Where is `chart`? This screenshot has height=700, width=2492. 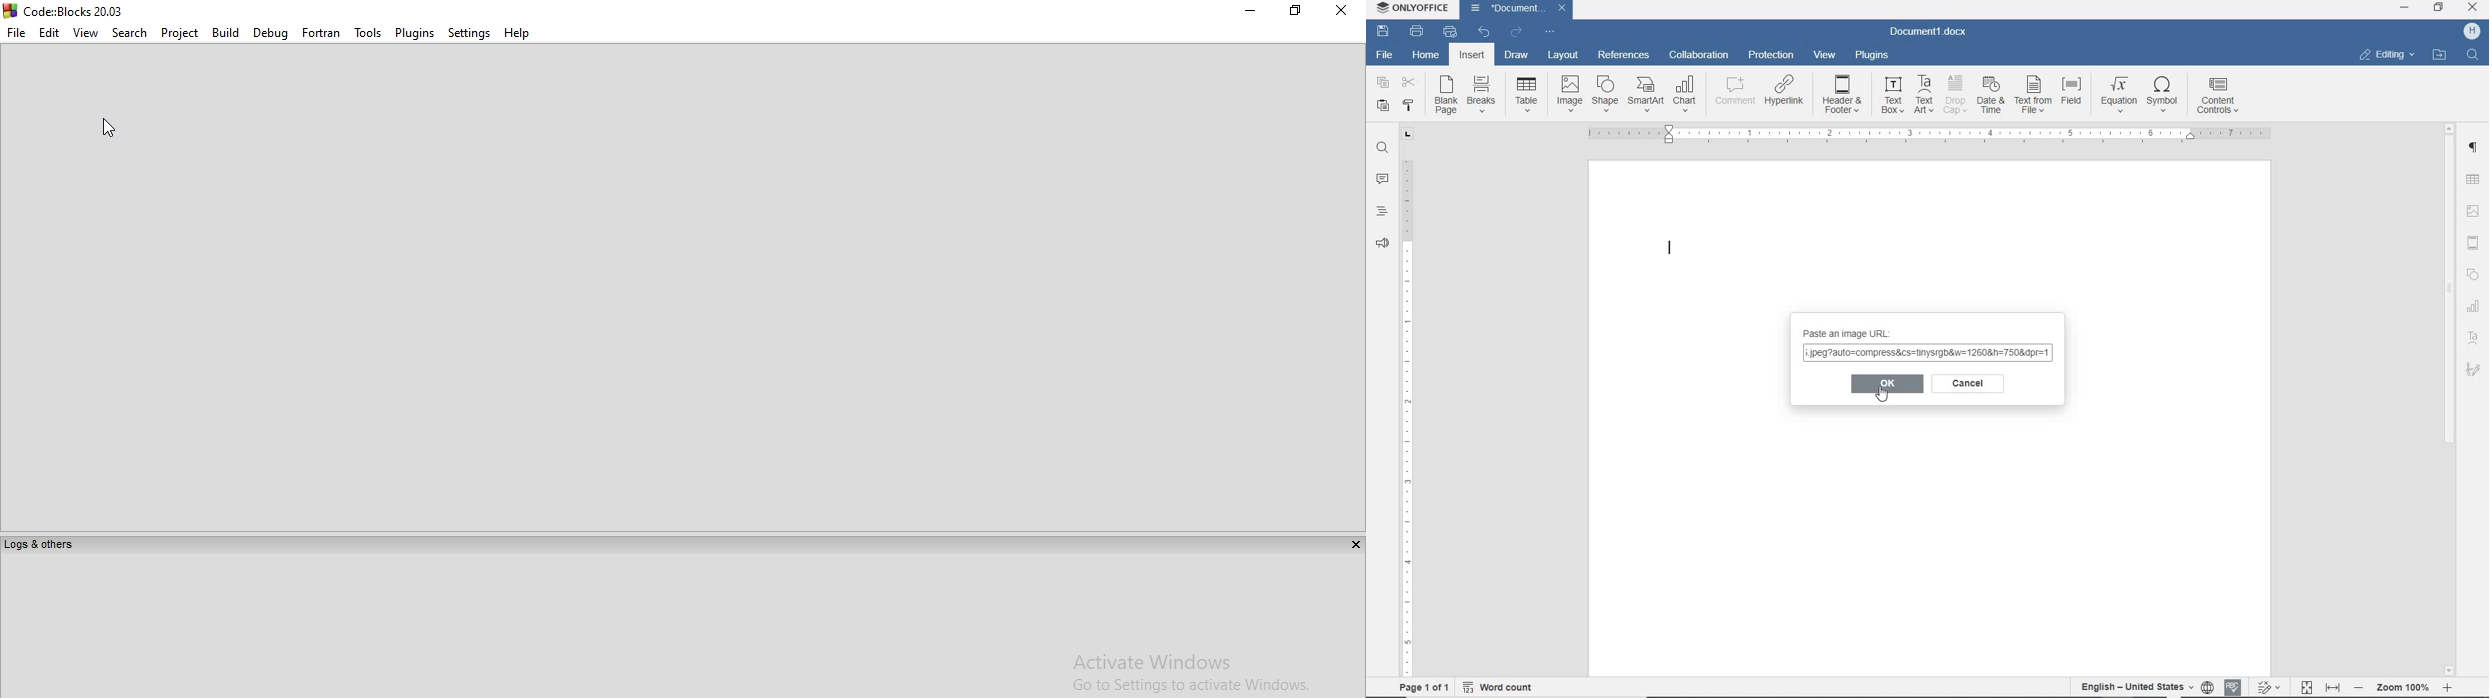
chart is located at coordinates (1686, 94).